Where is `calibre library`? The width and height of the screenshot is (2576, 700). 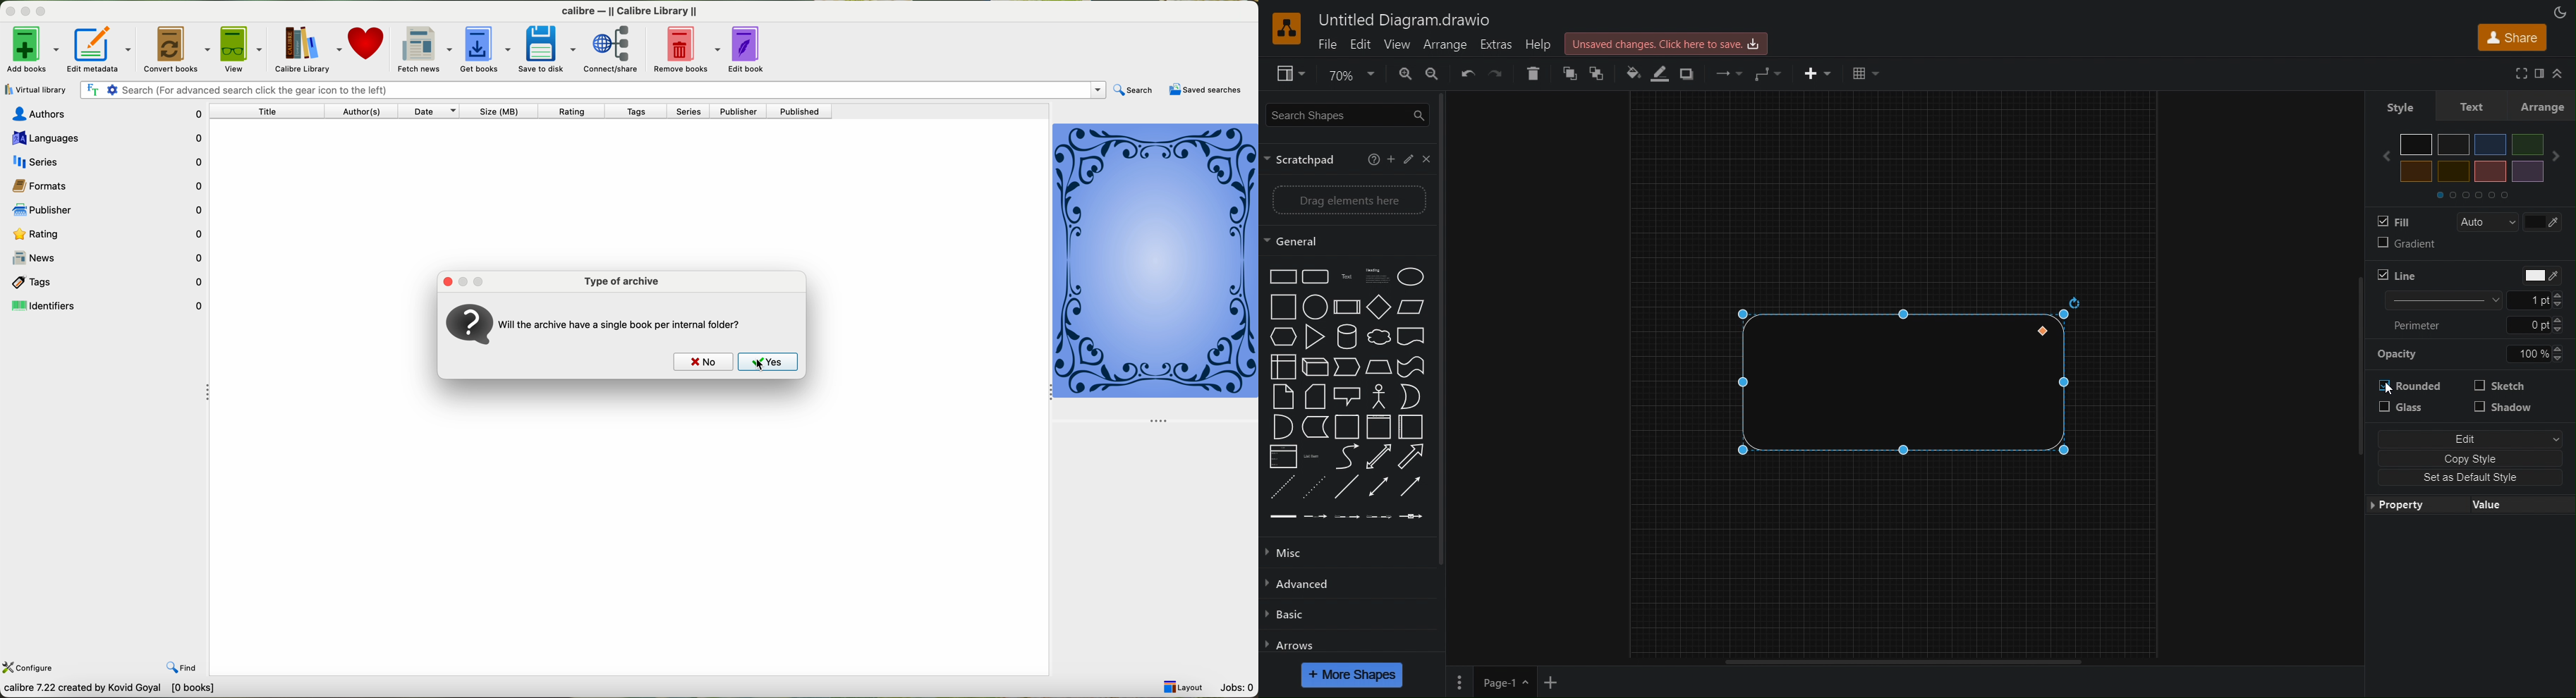 calibre library is located at coordinates (305, 49).